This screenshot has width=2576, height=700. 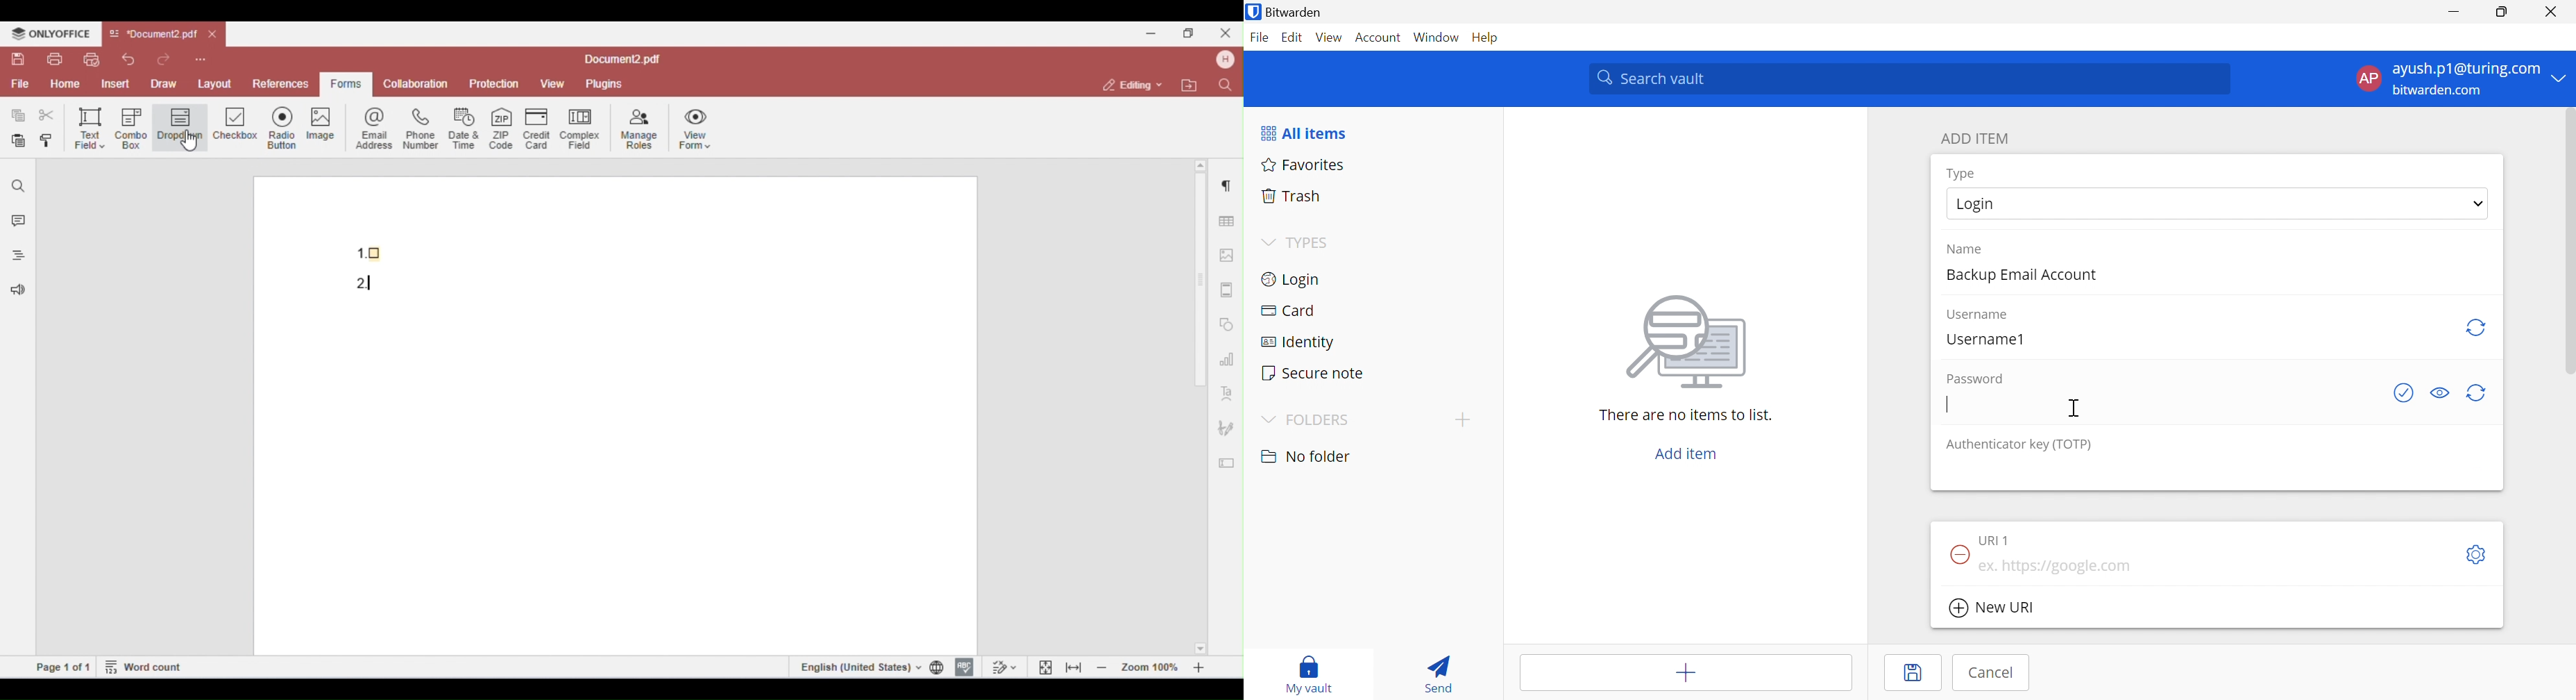 I want to click on Add item, so click(x=1687, y=452).